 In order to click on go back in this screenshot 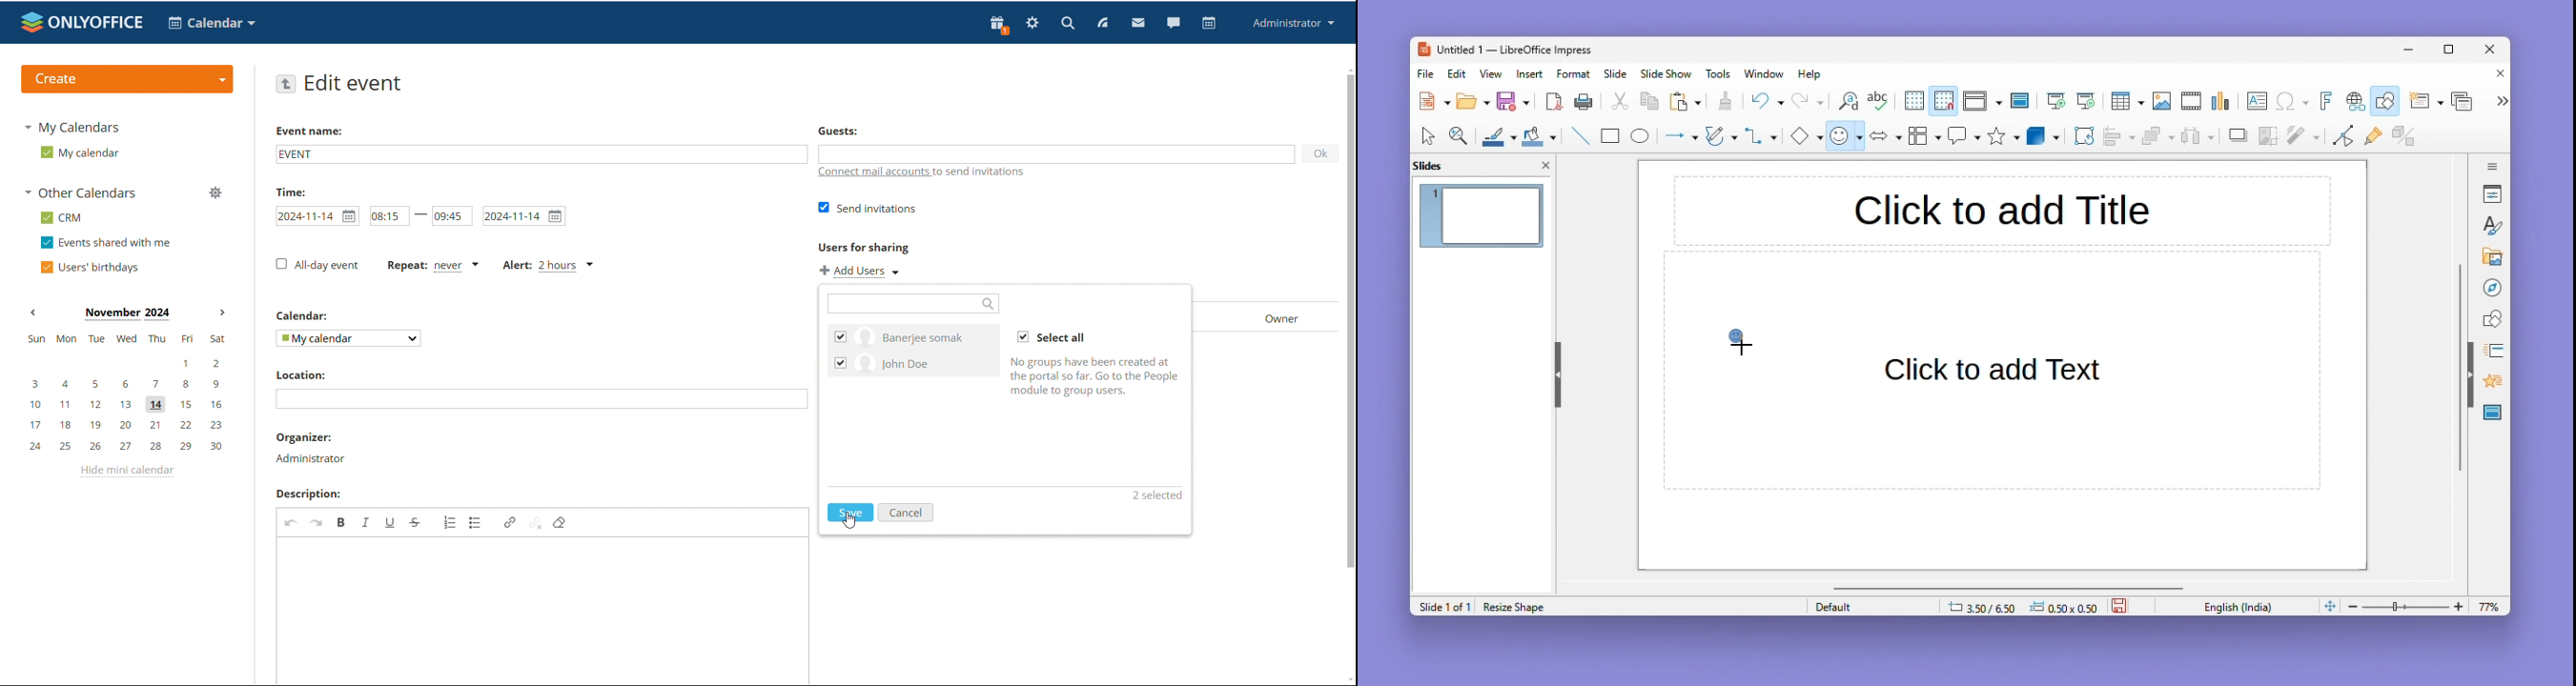, I will do `click(285, 84)`.